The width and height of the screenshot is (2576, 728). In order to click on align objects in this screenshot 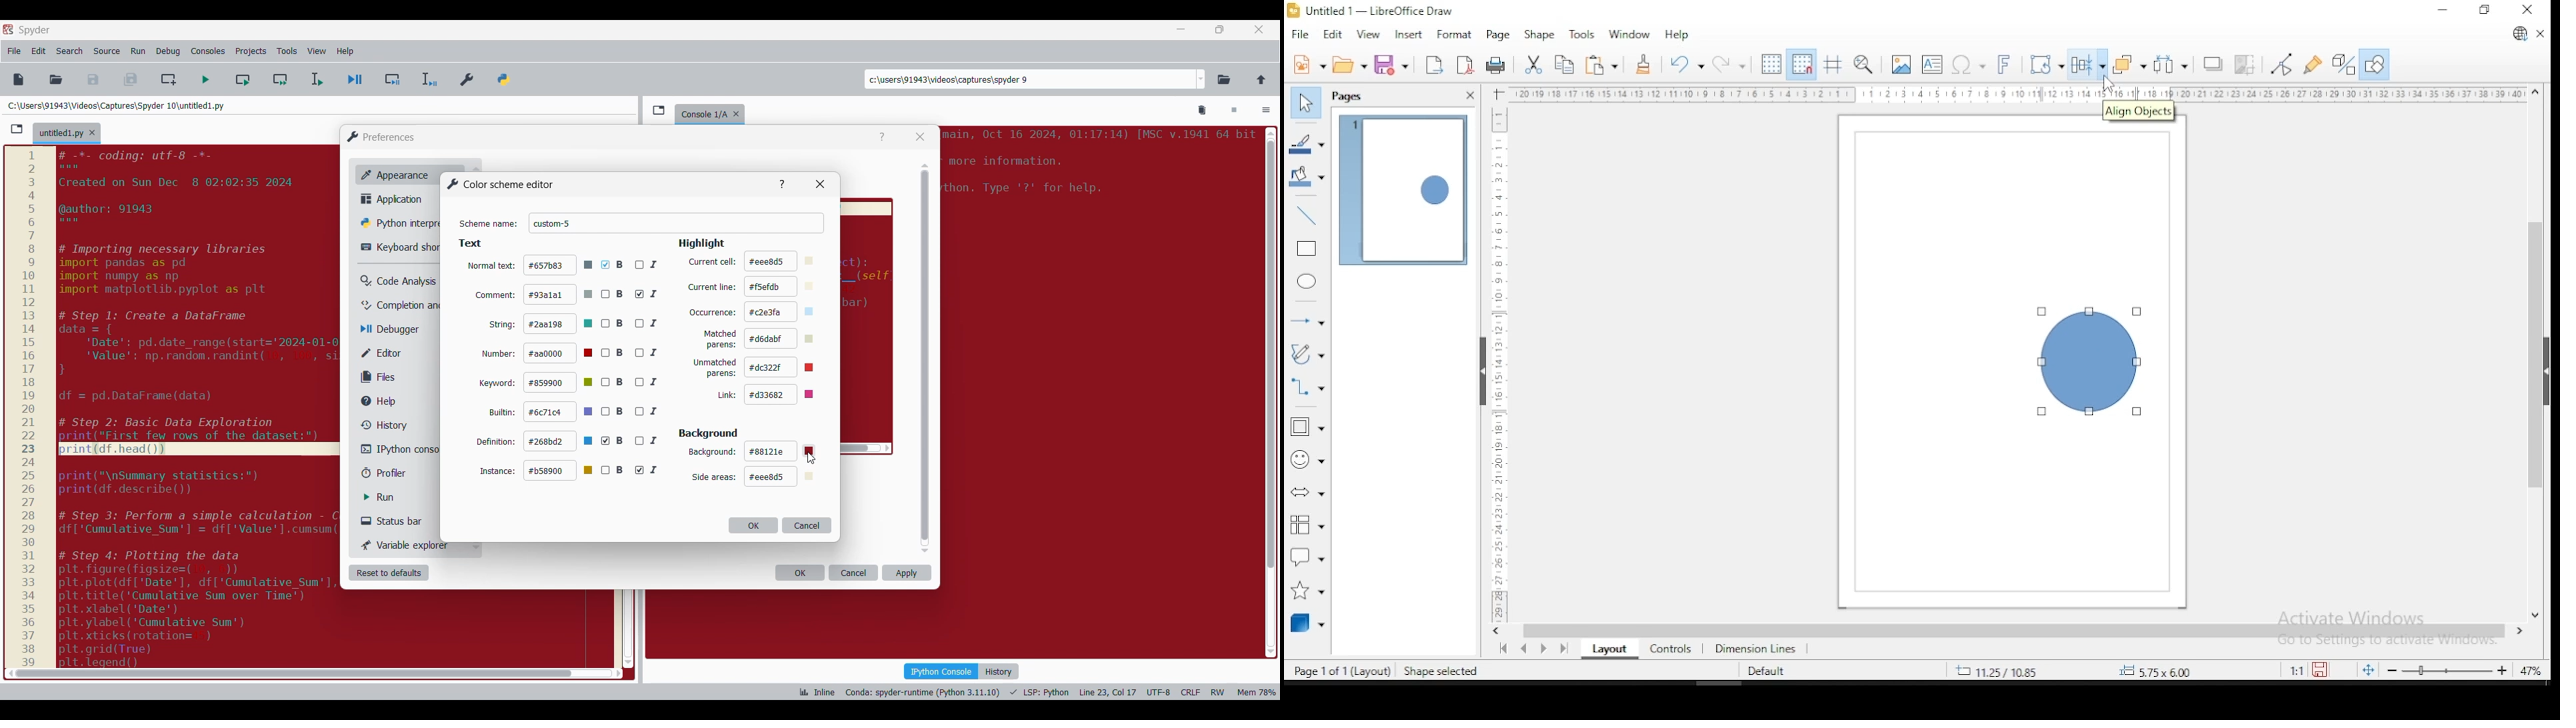, I will do `click(2139, 113)`.